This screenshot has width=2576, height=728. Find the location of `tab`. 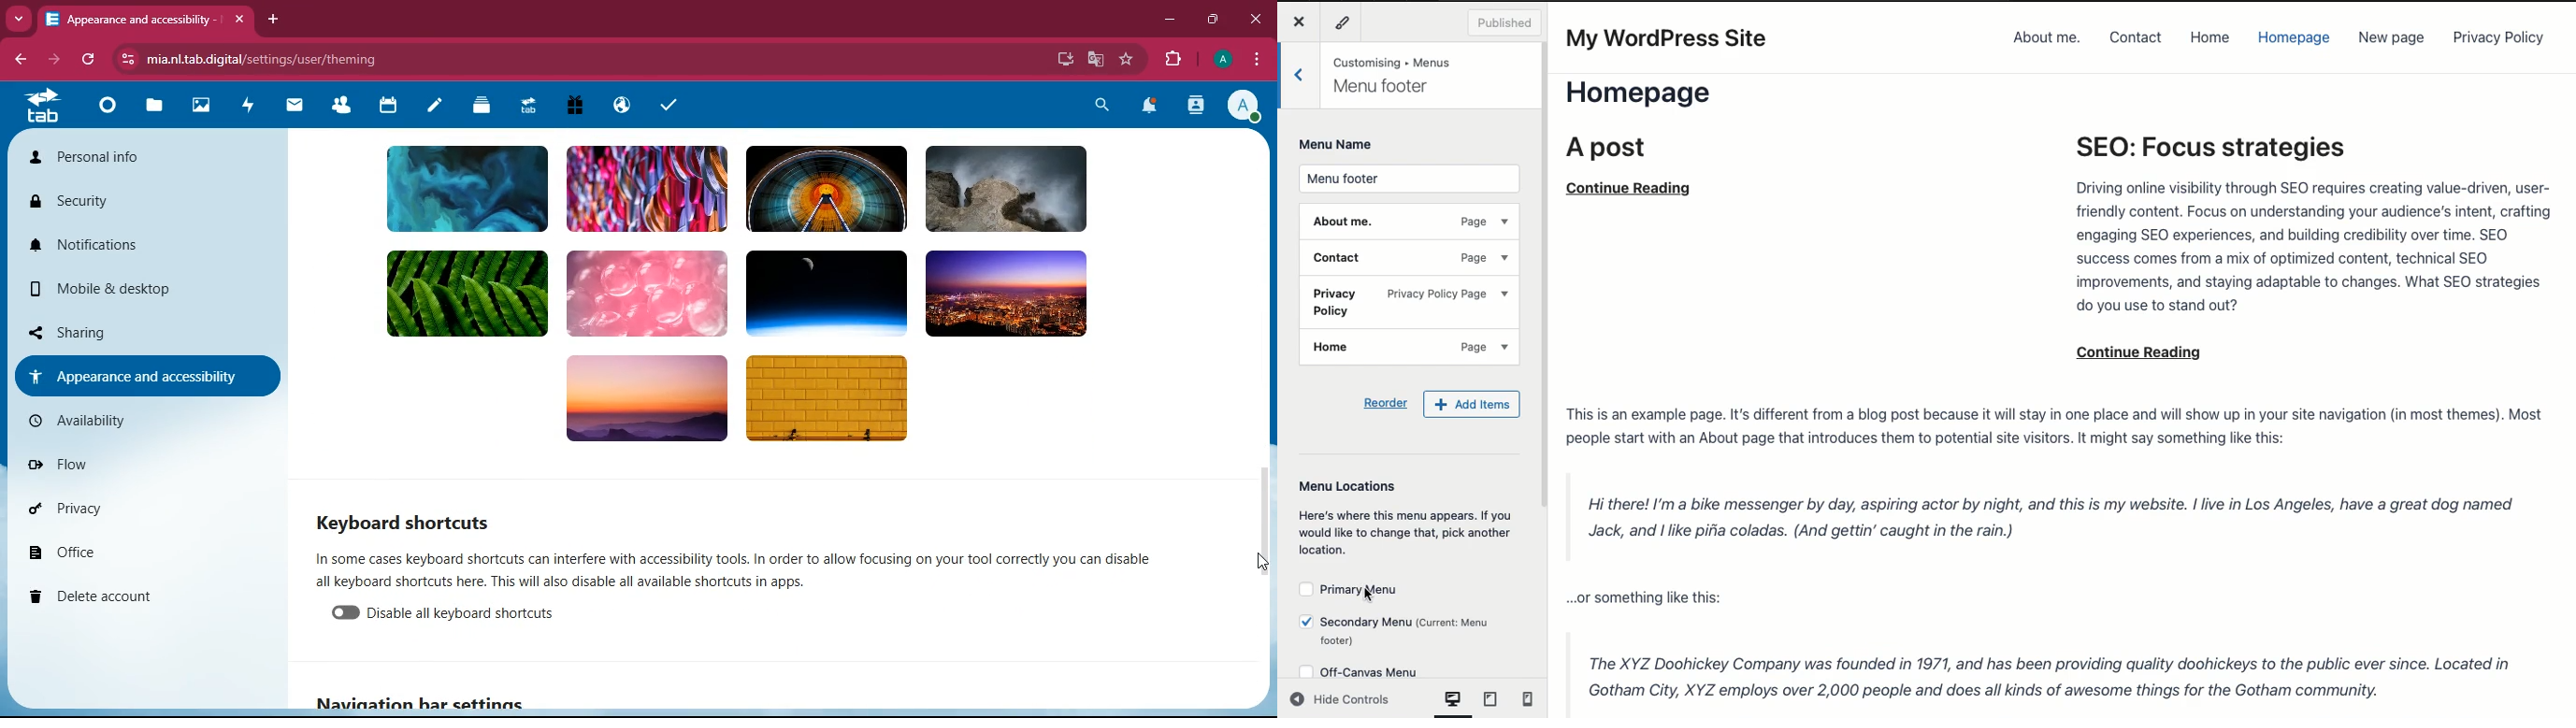

tab is located at coordinates (144, 15).